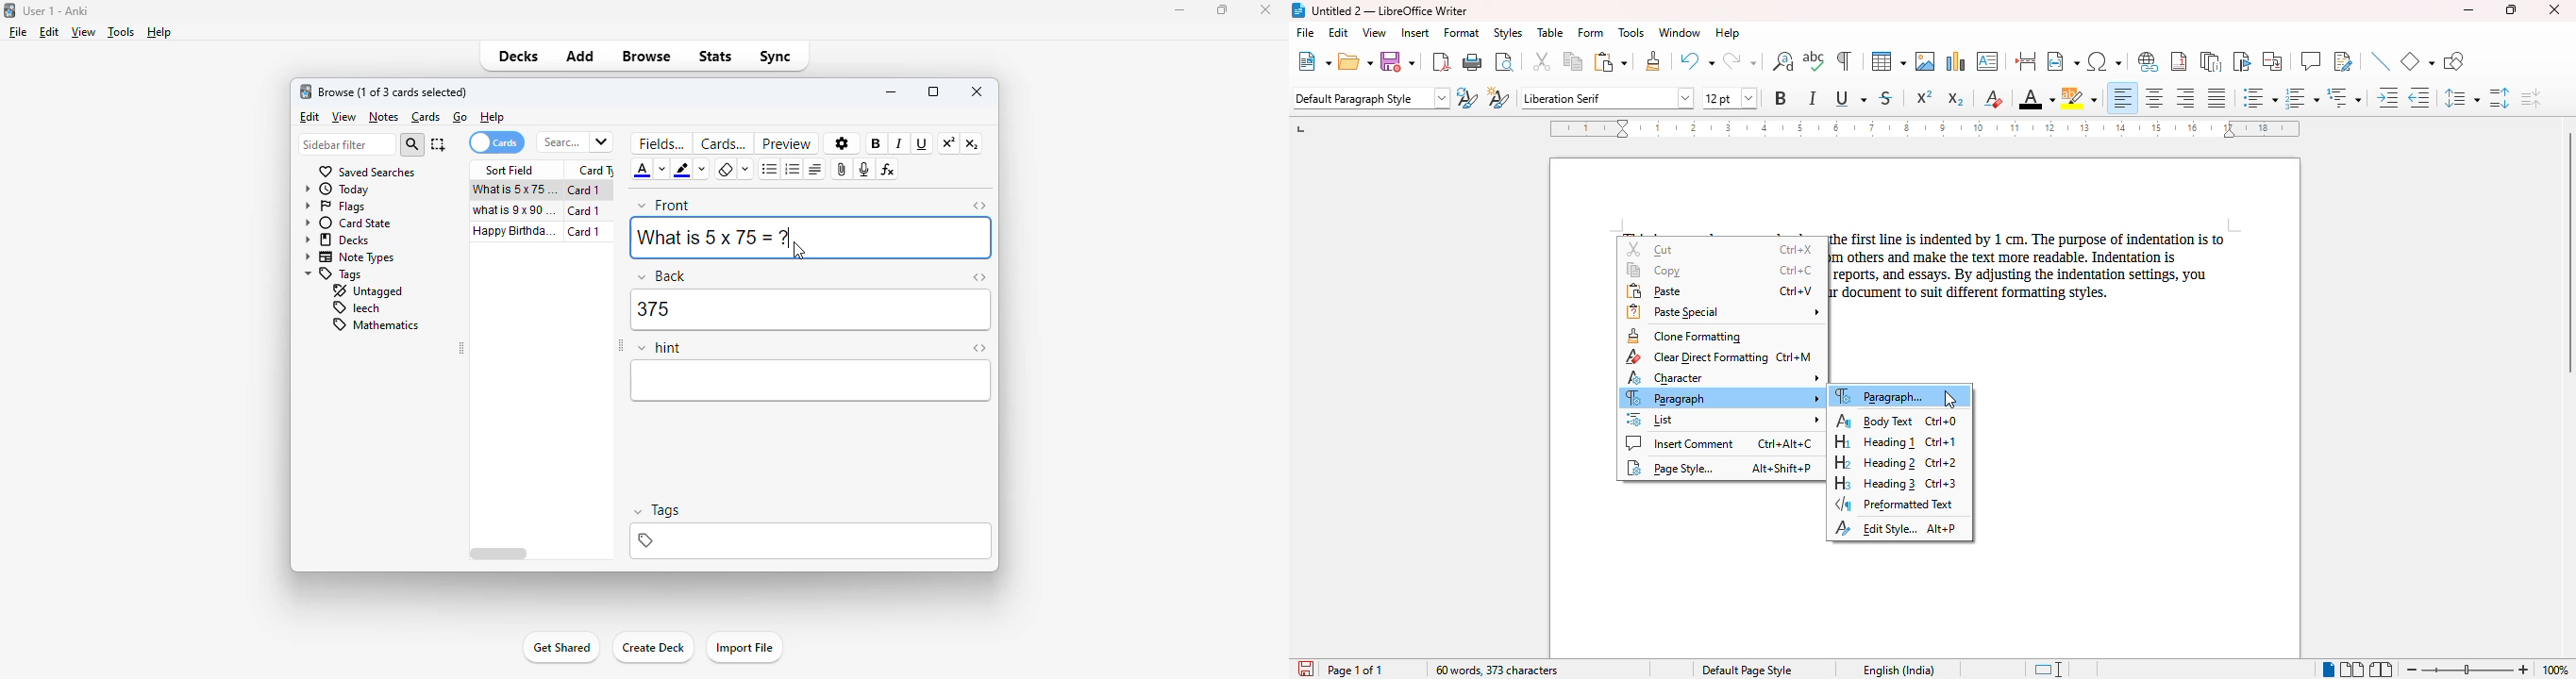 The height and width of the screenshot is (700, 2576). Describe the element at coordinates (815, 170) in the screenshot. I see `alignment` at that location.